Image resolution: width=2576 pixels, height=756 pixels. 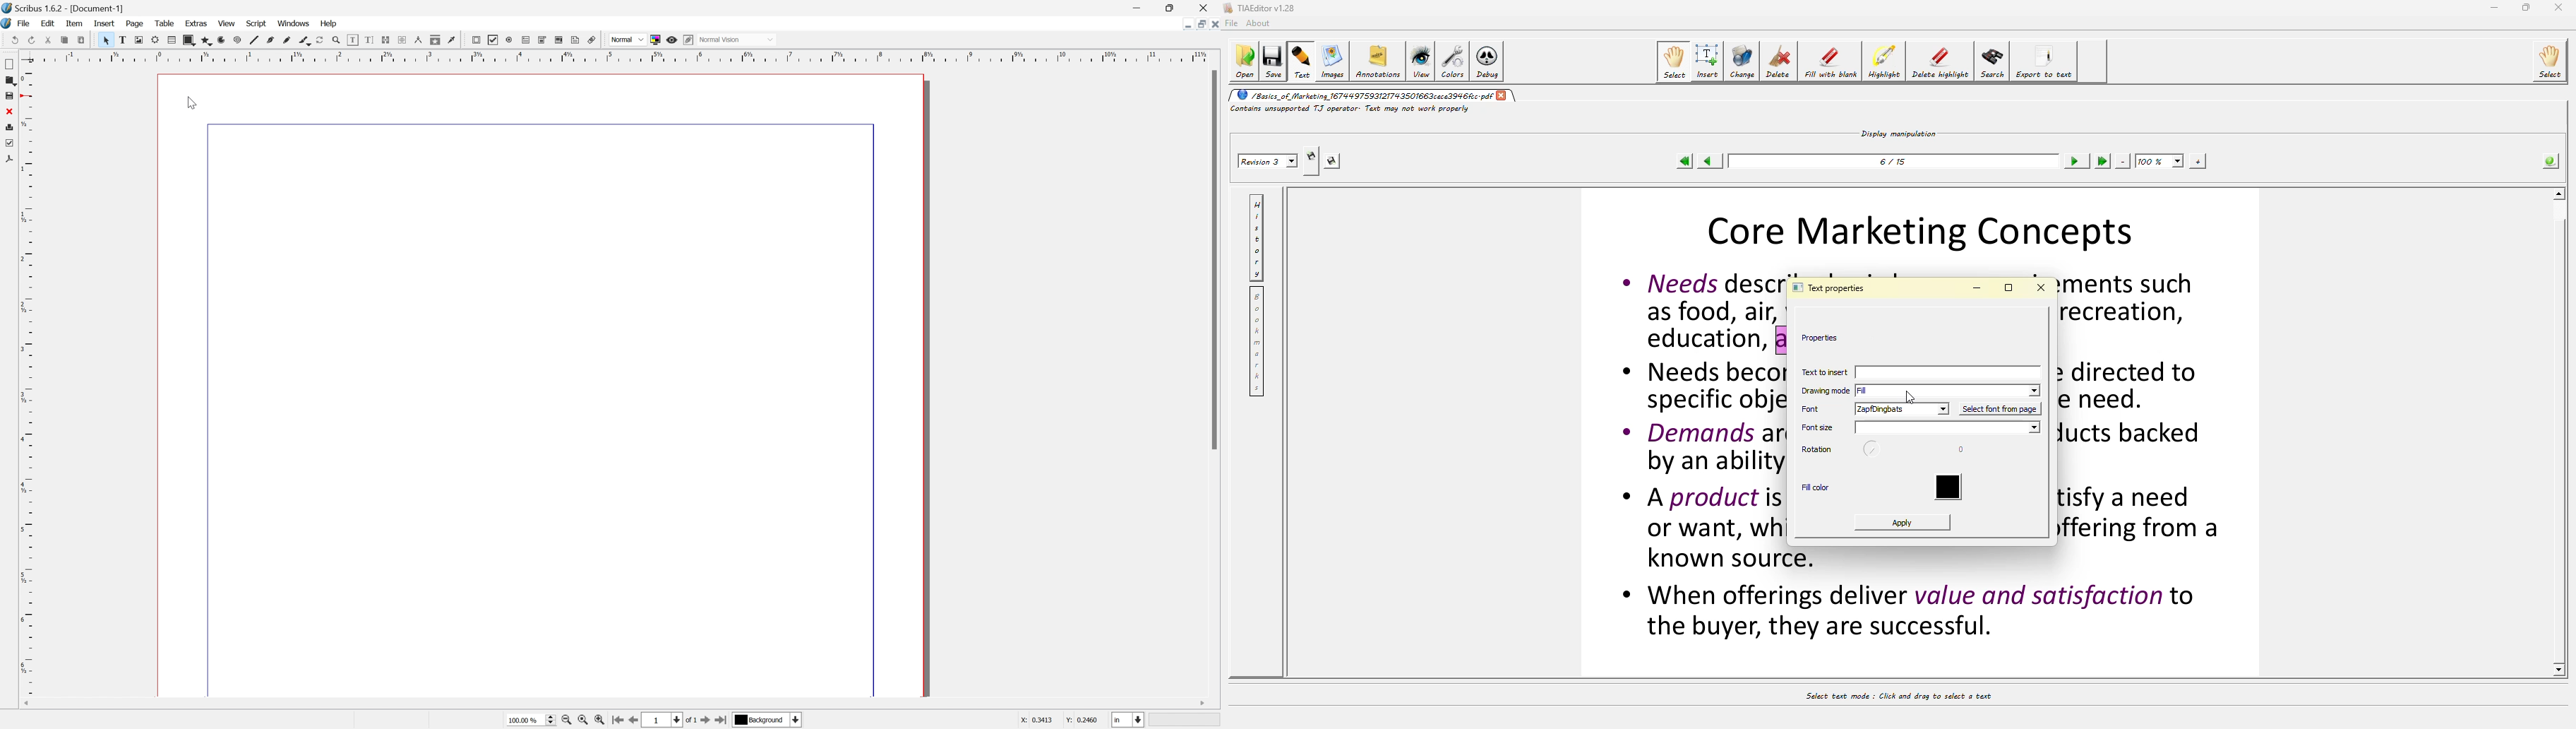 I want to click on Scroll bar, so click(x=1213, y=259).